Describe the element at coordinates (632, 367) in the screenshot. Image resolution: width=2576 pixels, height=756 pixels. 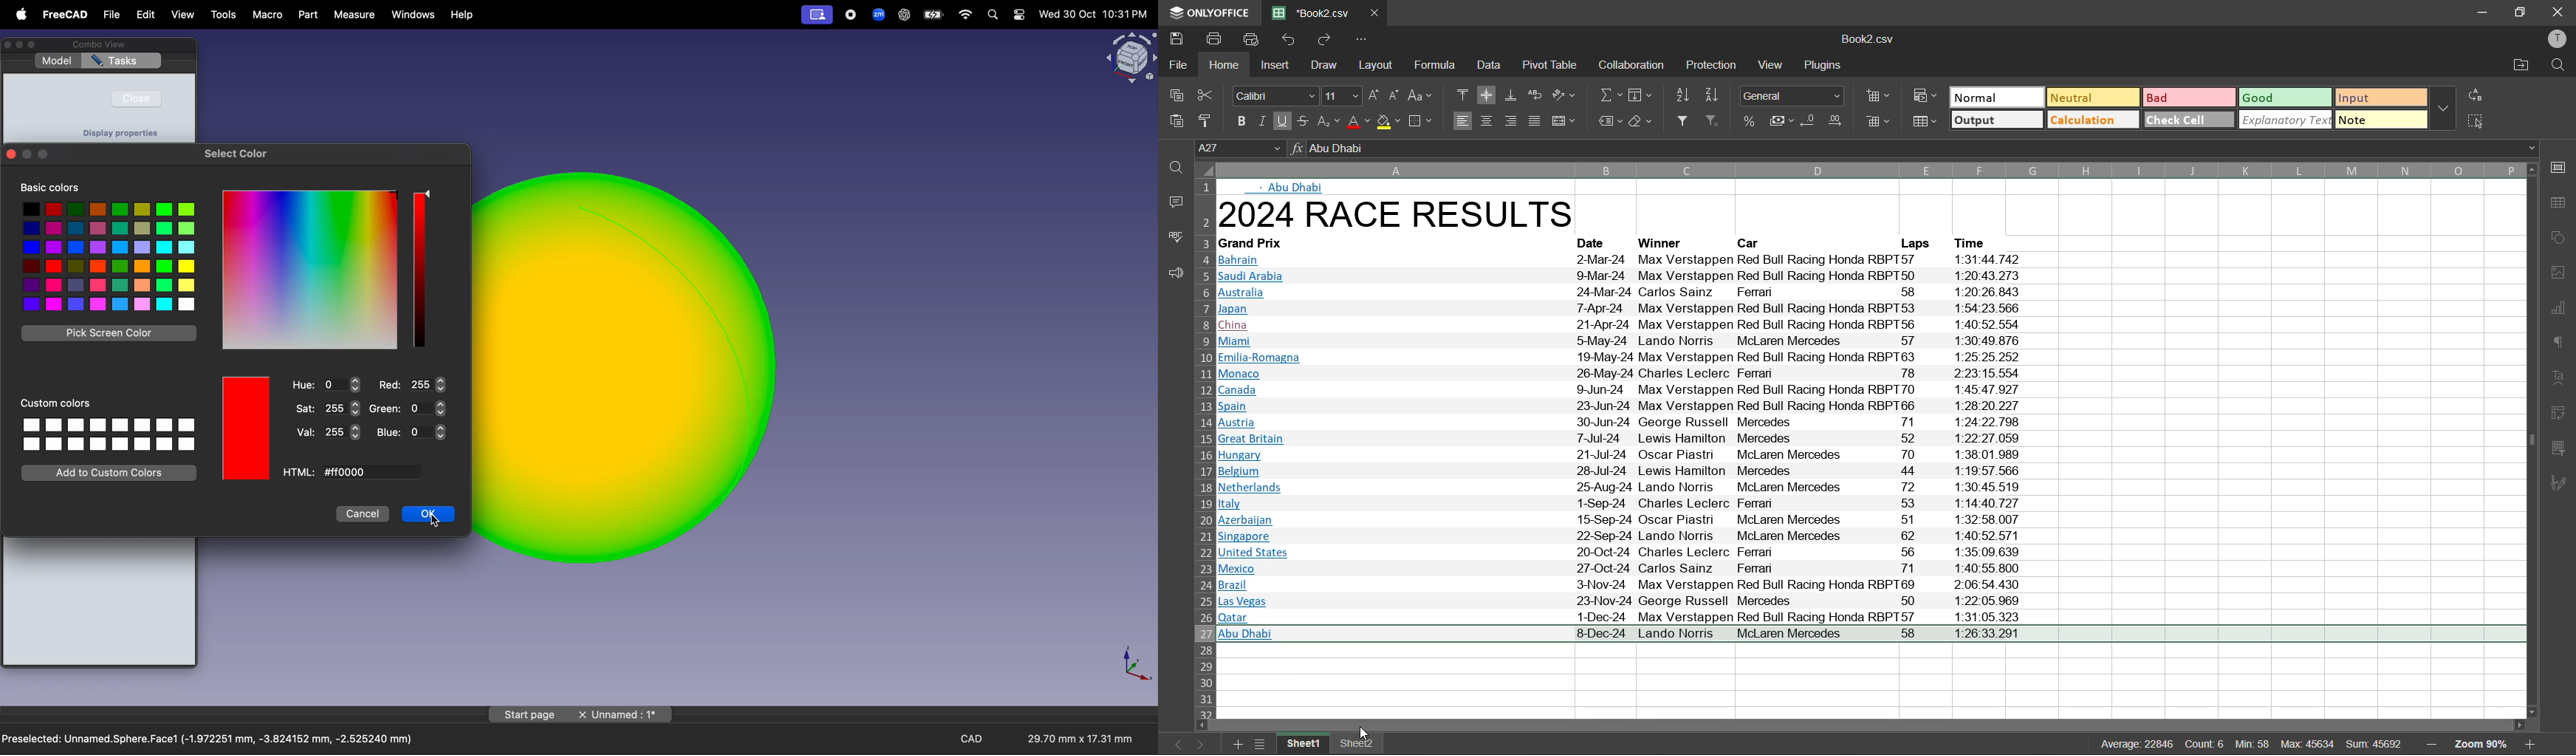
I see `sphere` at that location.